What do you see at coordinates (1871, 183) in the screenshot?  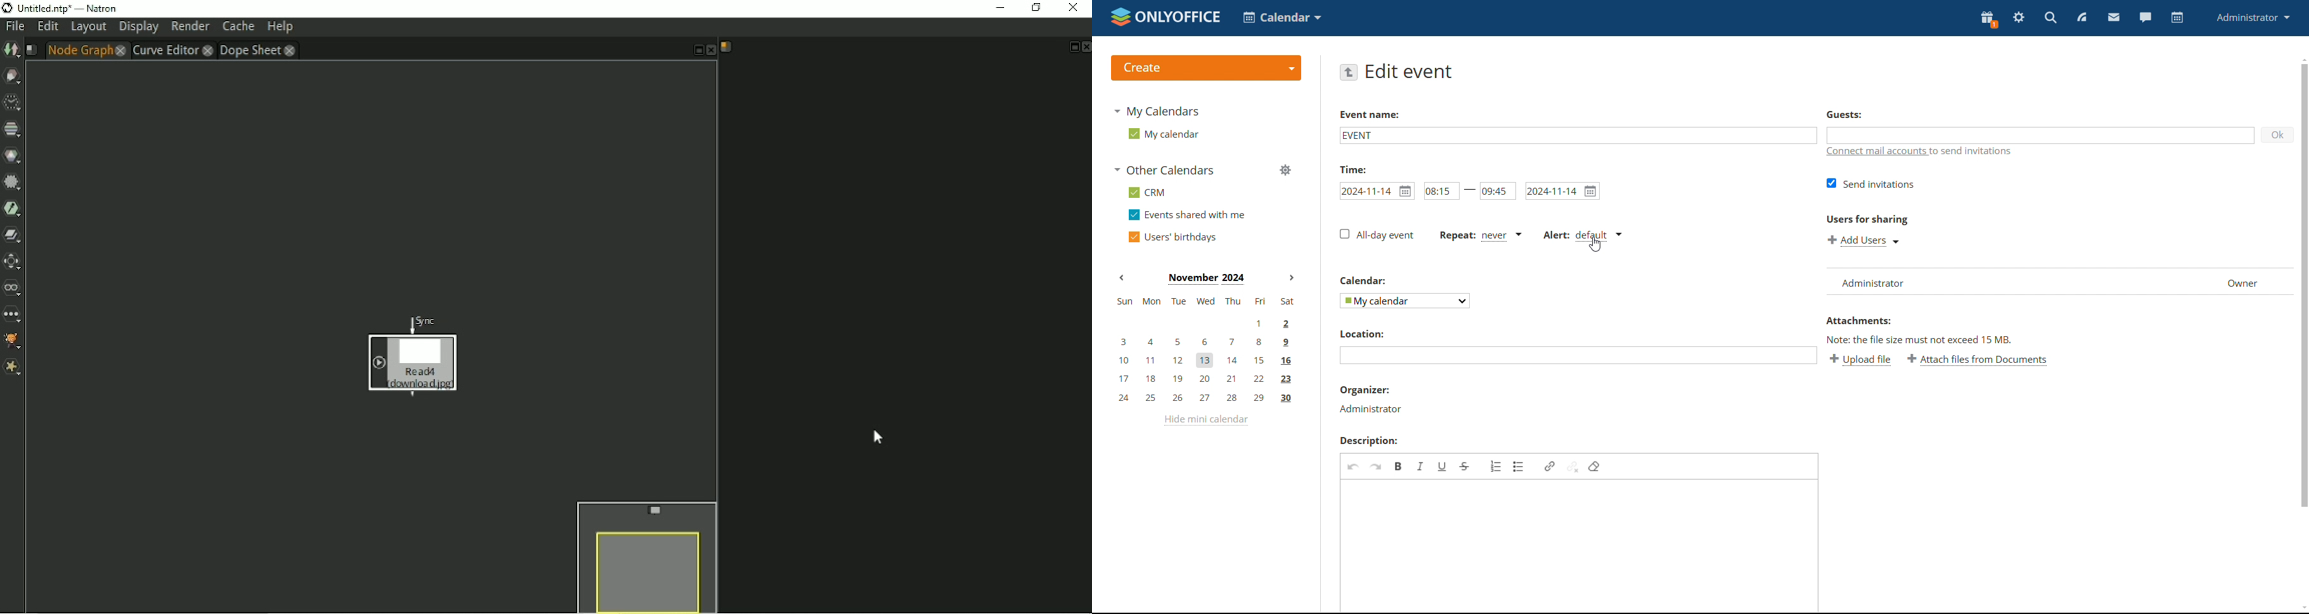 I see `send invitations` at bounding box center [1871, 183].